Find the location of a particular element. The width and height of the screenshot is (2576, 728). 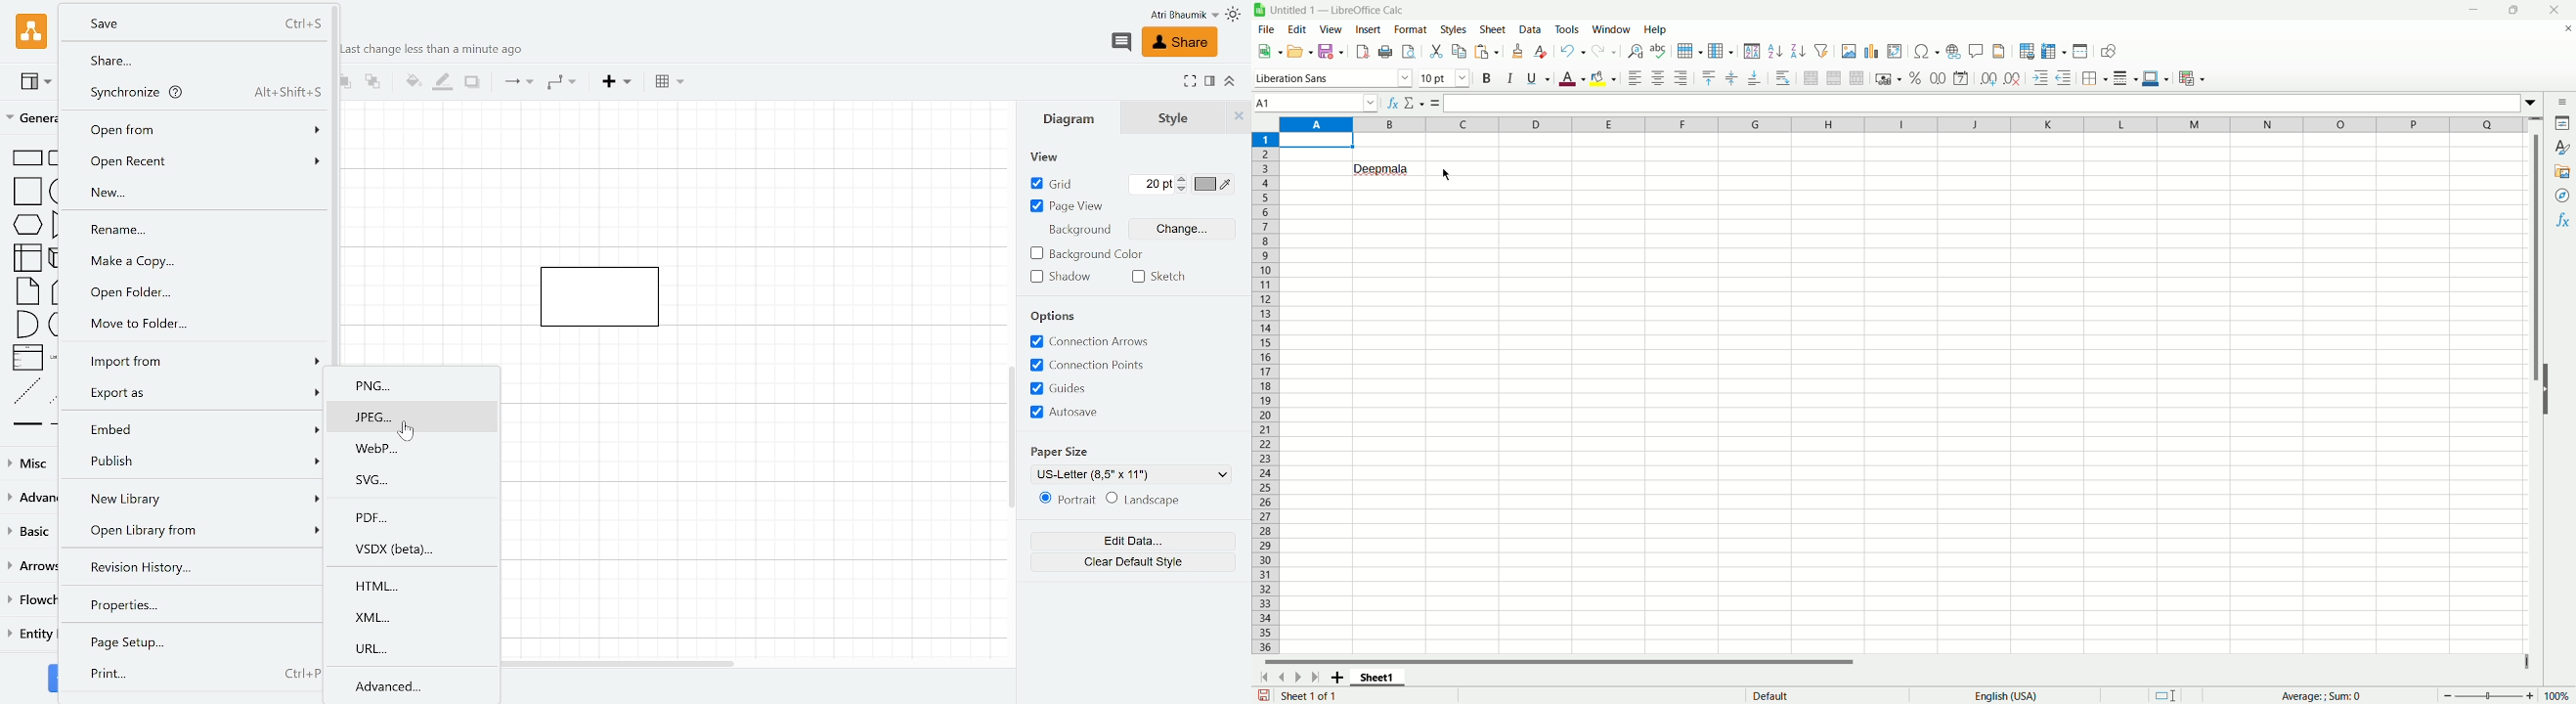

to back is located at coordinates (372, 84).